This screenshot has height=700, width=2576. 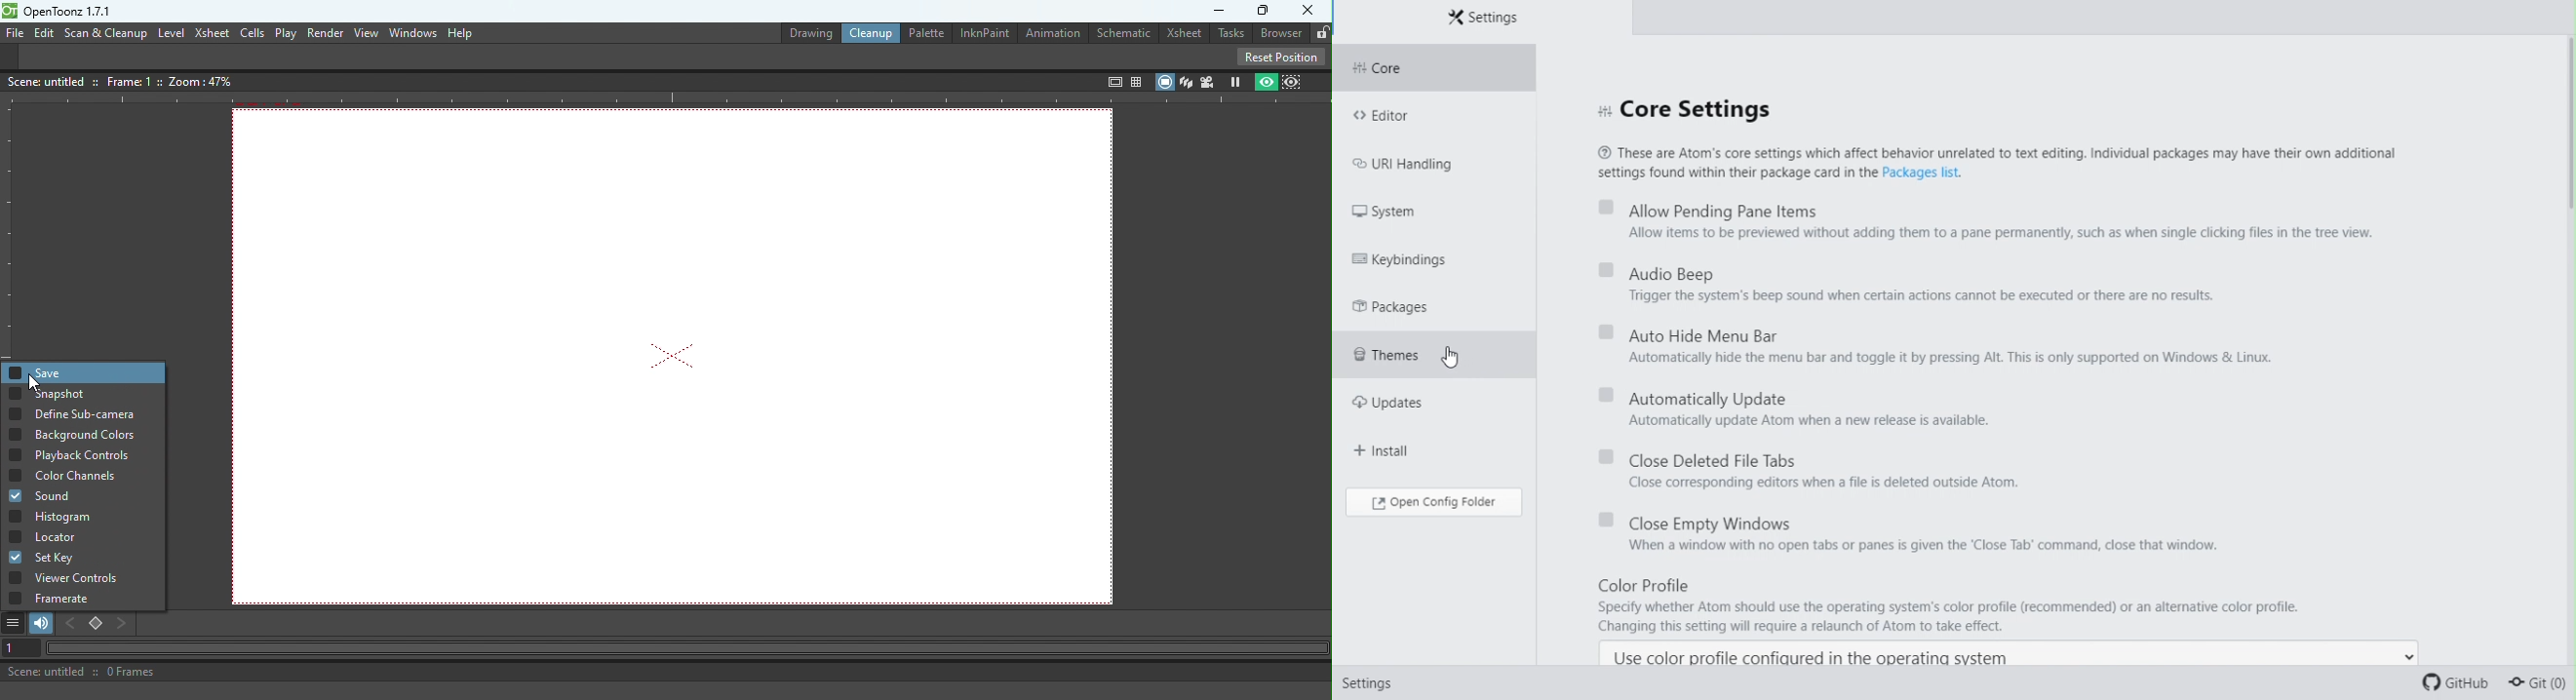 What do you see at coordinates (1934, 347) in the screenshot?
I see `Auto hide menu bar` at bounding box center [1934, 347].